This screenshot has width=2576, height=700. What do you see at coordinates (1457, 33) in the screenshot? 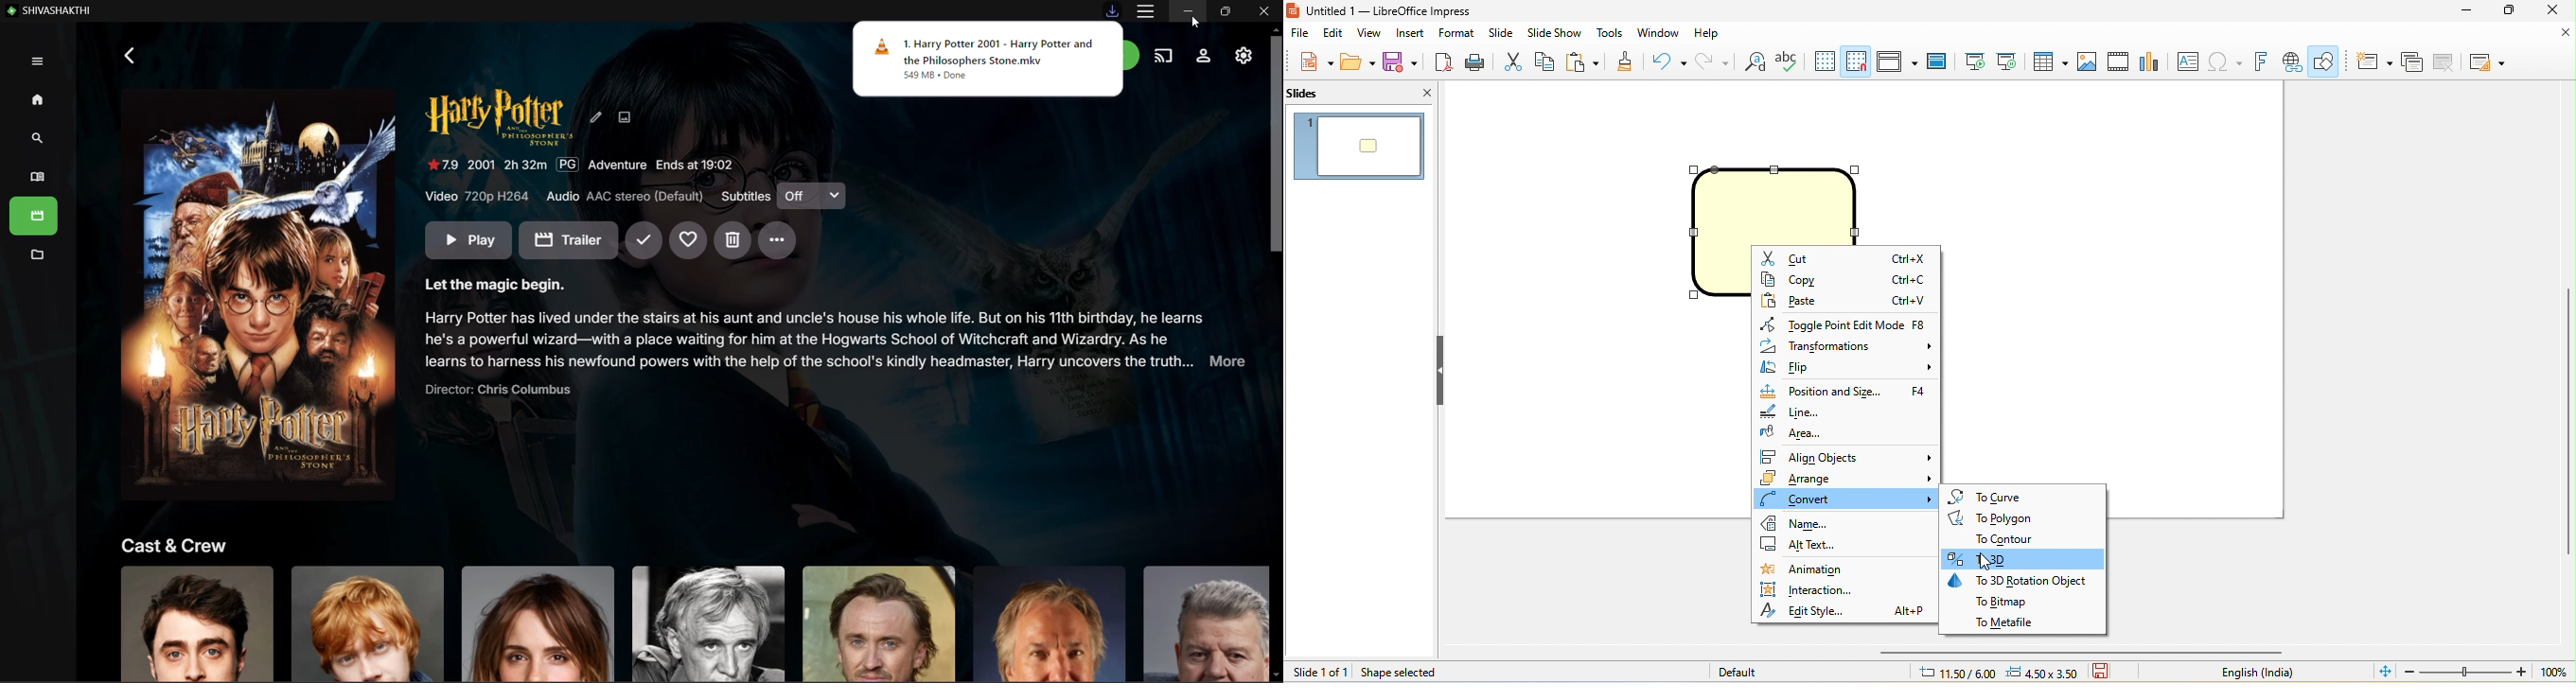
I see `format` at bounding box center [1457, 33].